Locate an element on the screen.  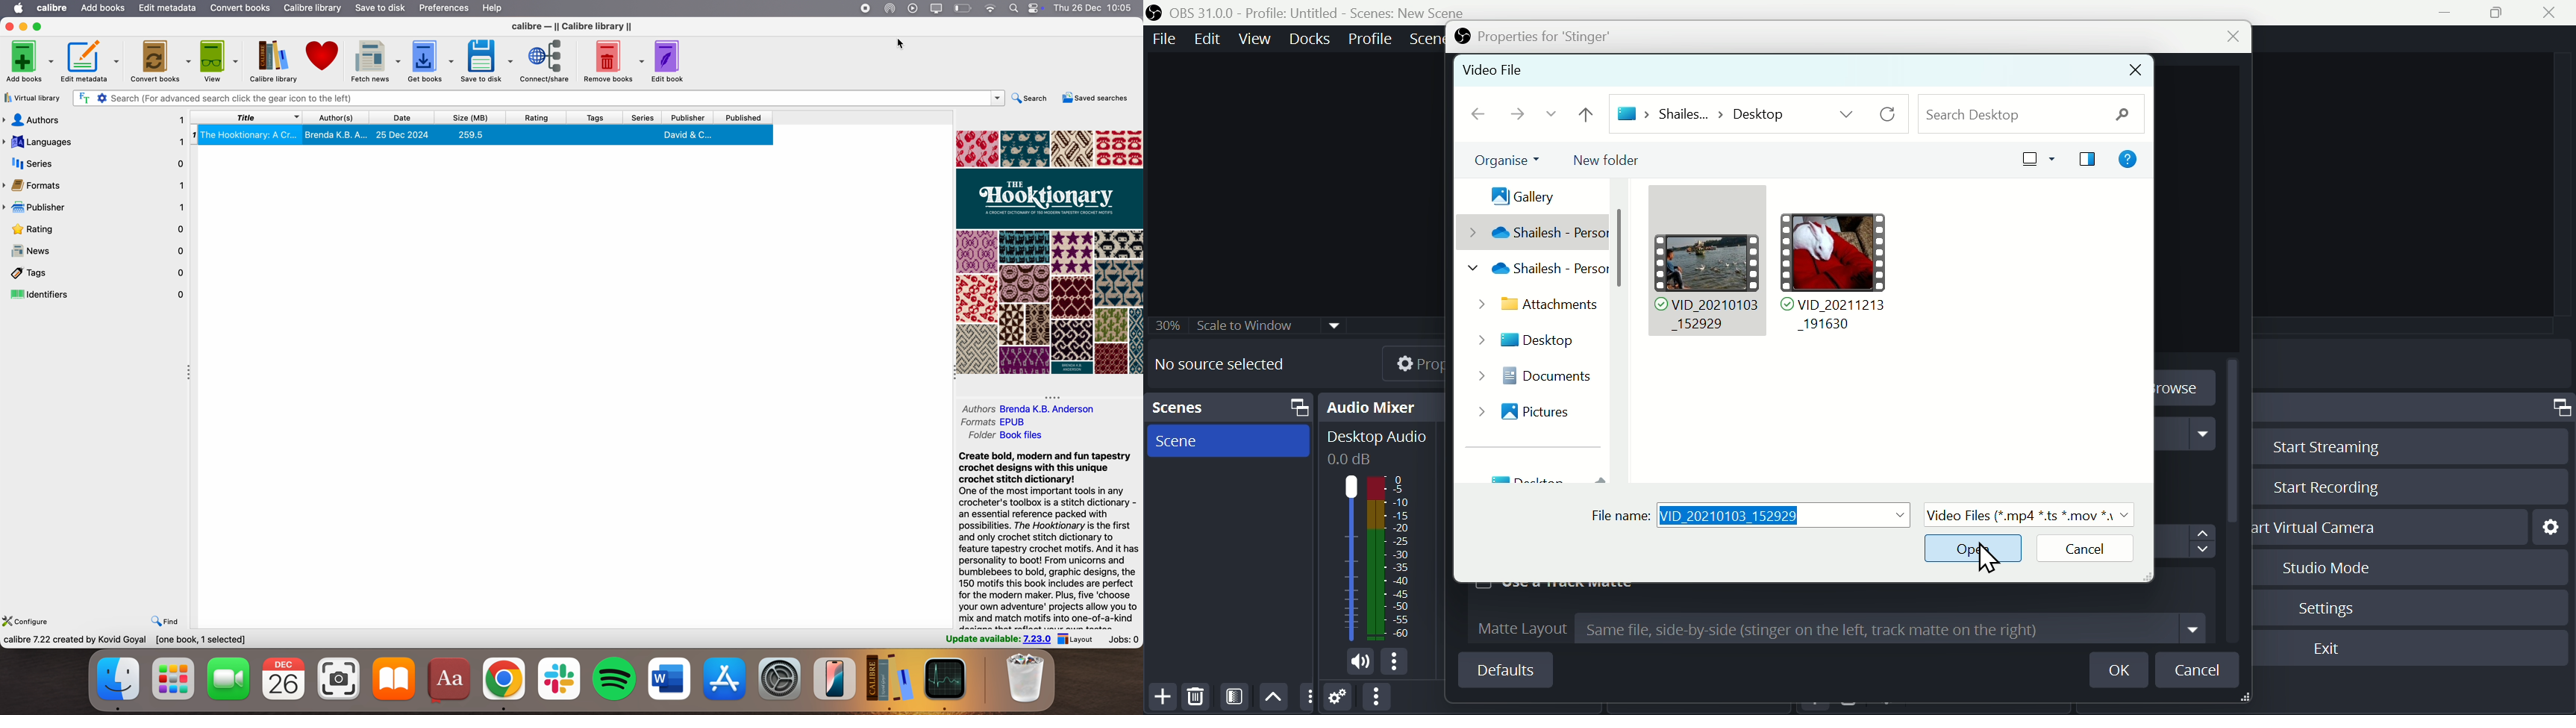
Maximise is located at coordinates (2503, 13).